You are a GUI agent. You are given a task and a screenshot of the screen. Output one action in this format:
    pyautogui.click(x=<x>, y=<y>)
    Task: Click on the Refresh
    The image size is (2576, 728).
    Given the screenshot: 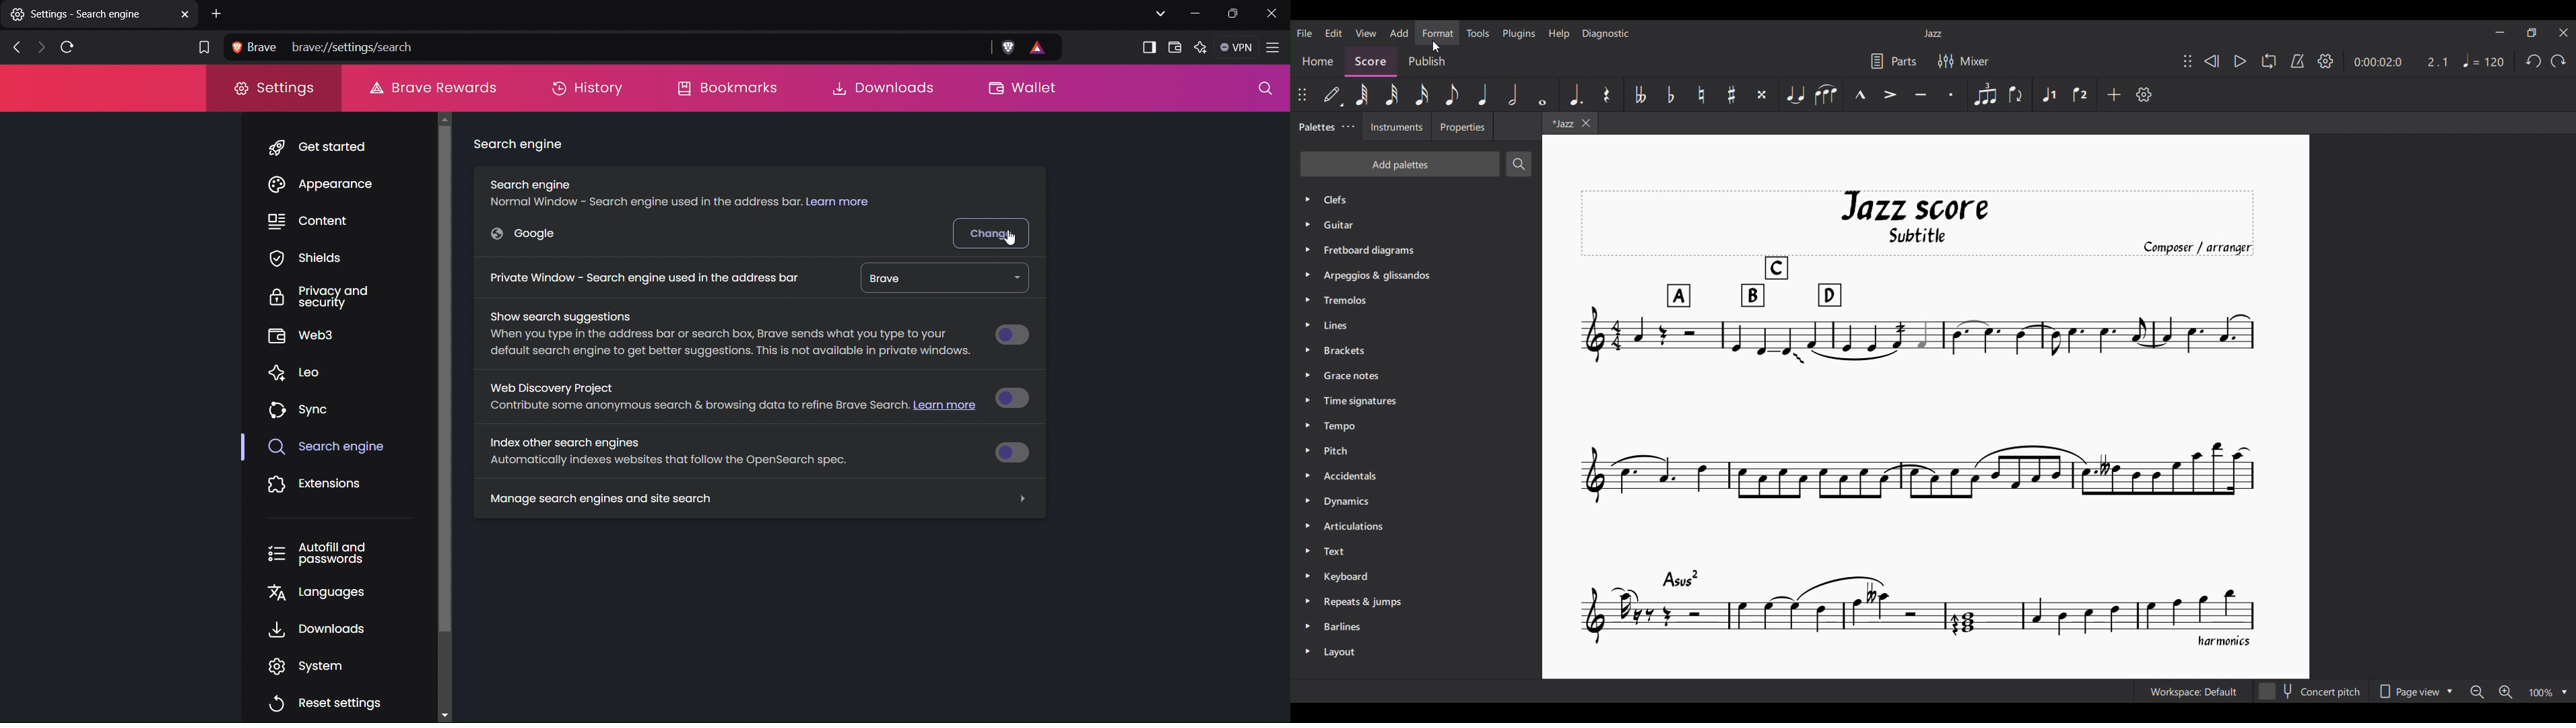 What is the action you would take?
    pyautogui.click(x=66, y=48)
    